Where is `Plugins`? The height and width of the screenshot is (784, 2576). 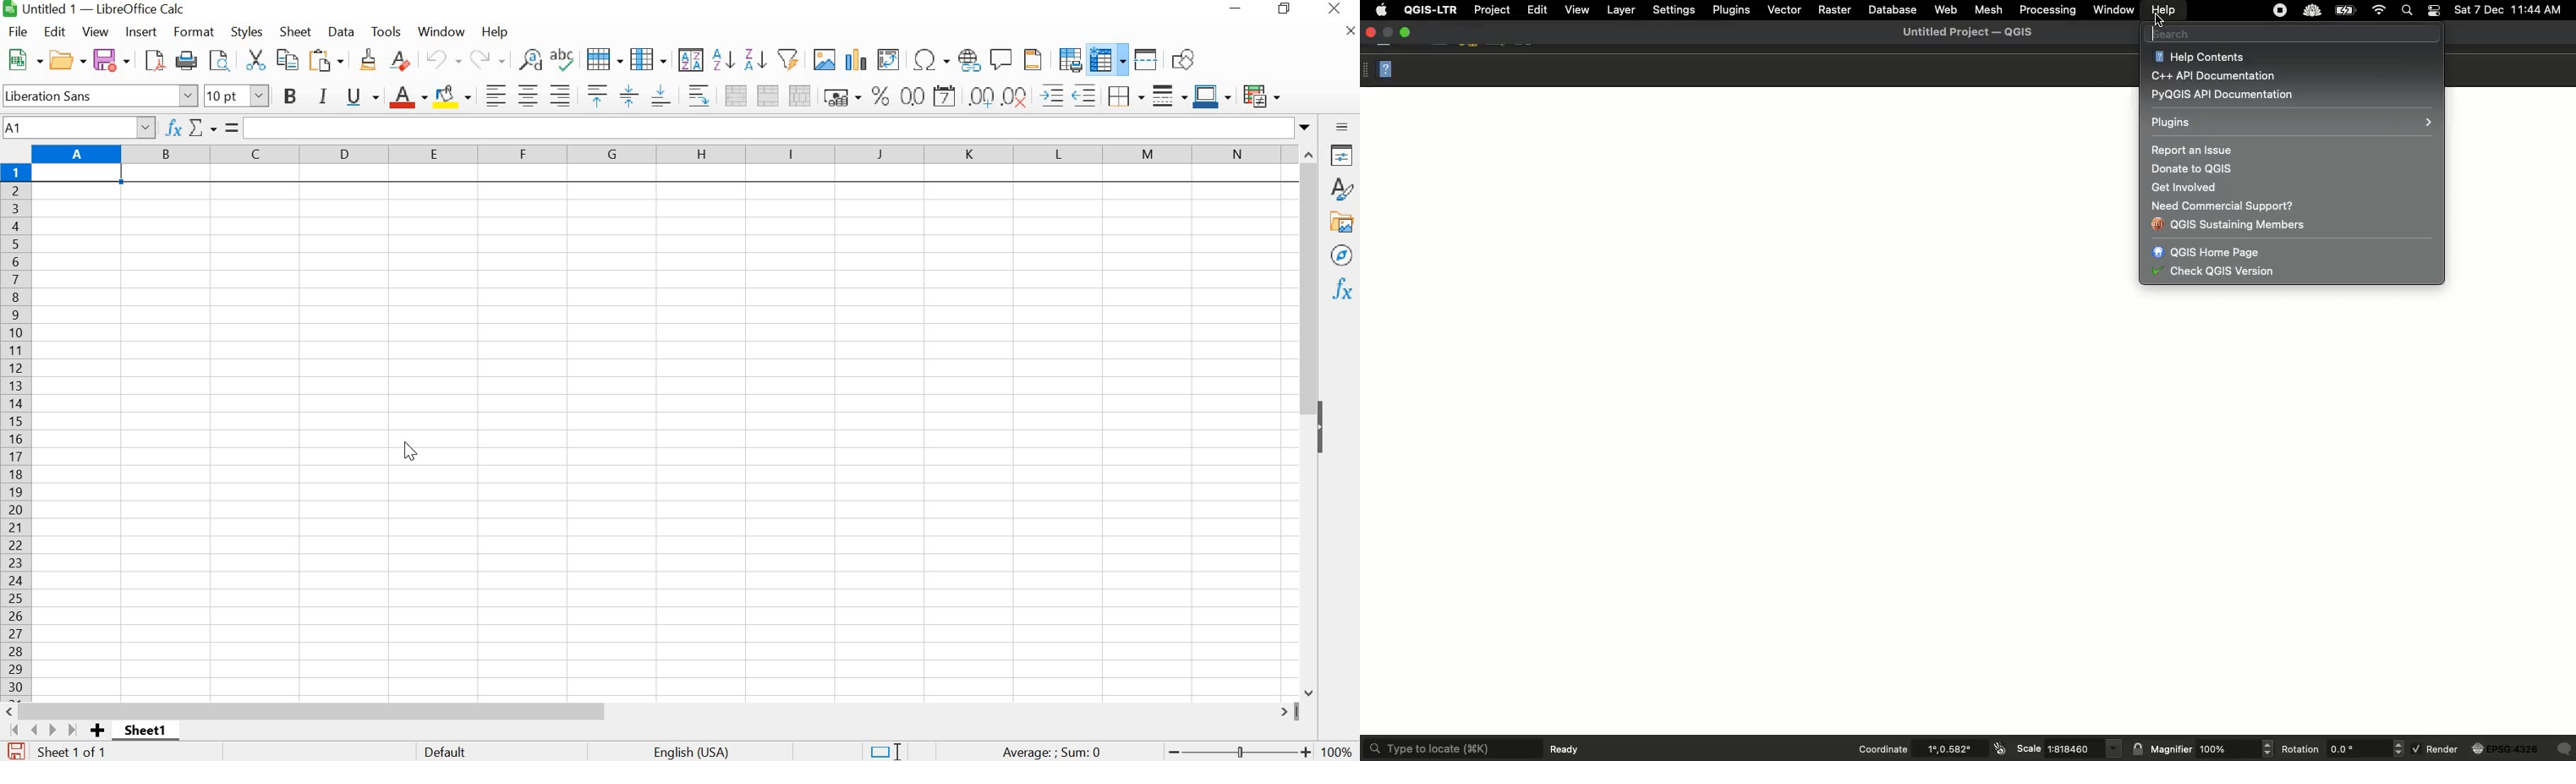
Plugins is located at coordinates (1731, 8).